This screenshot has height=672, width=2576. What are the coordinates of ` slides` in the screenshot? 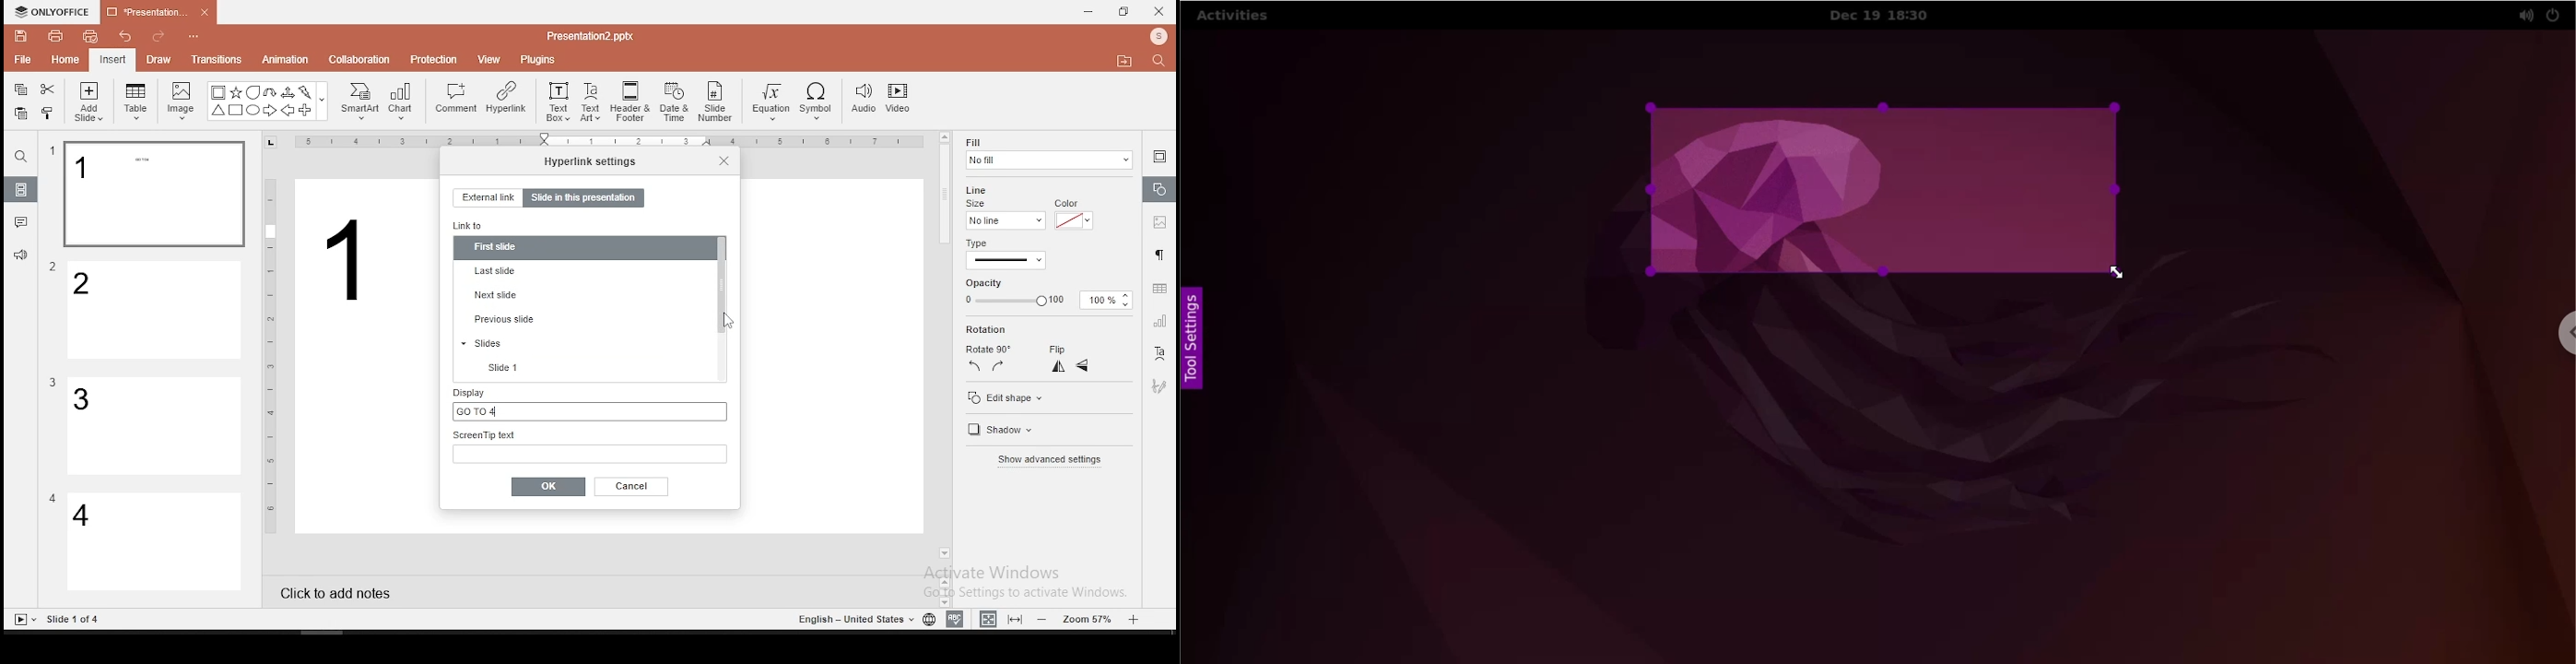 It's located at (583, 344).